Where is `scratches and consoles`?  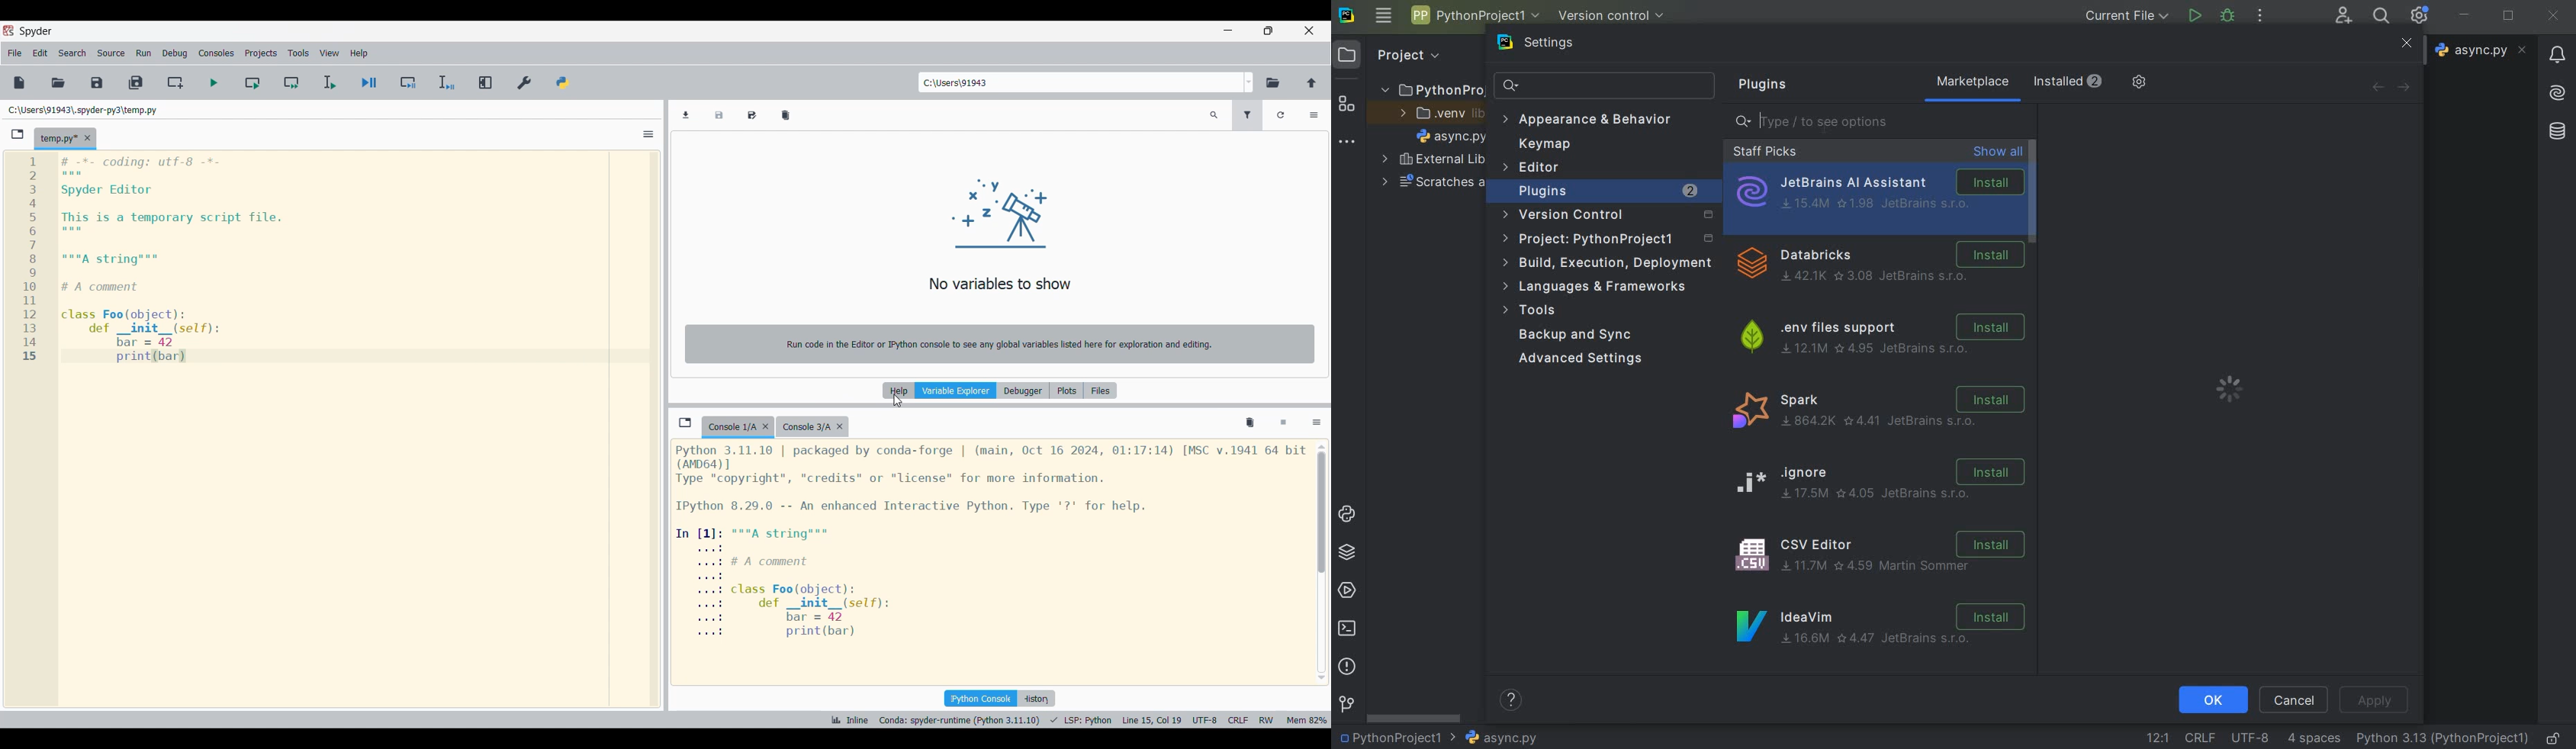
scratches and consoles is located at coordinates (1430, 184).